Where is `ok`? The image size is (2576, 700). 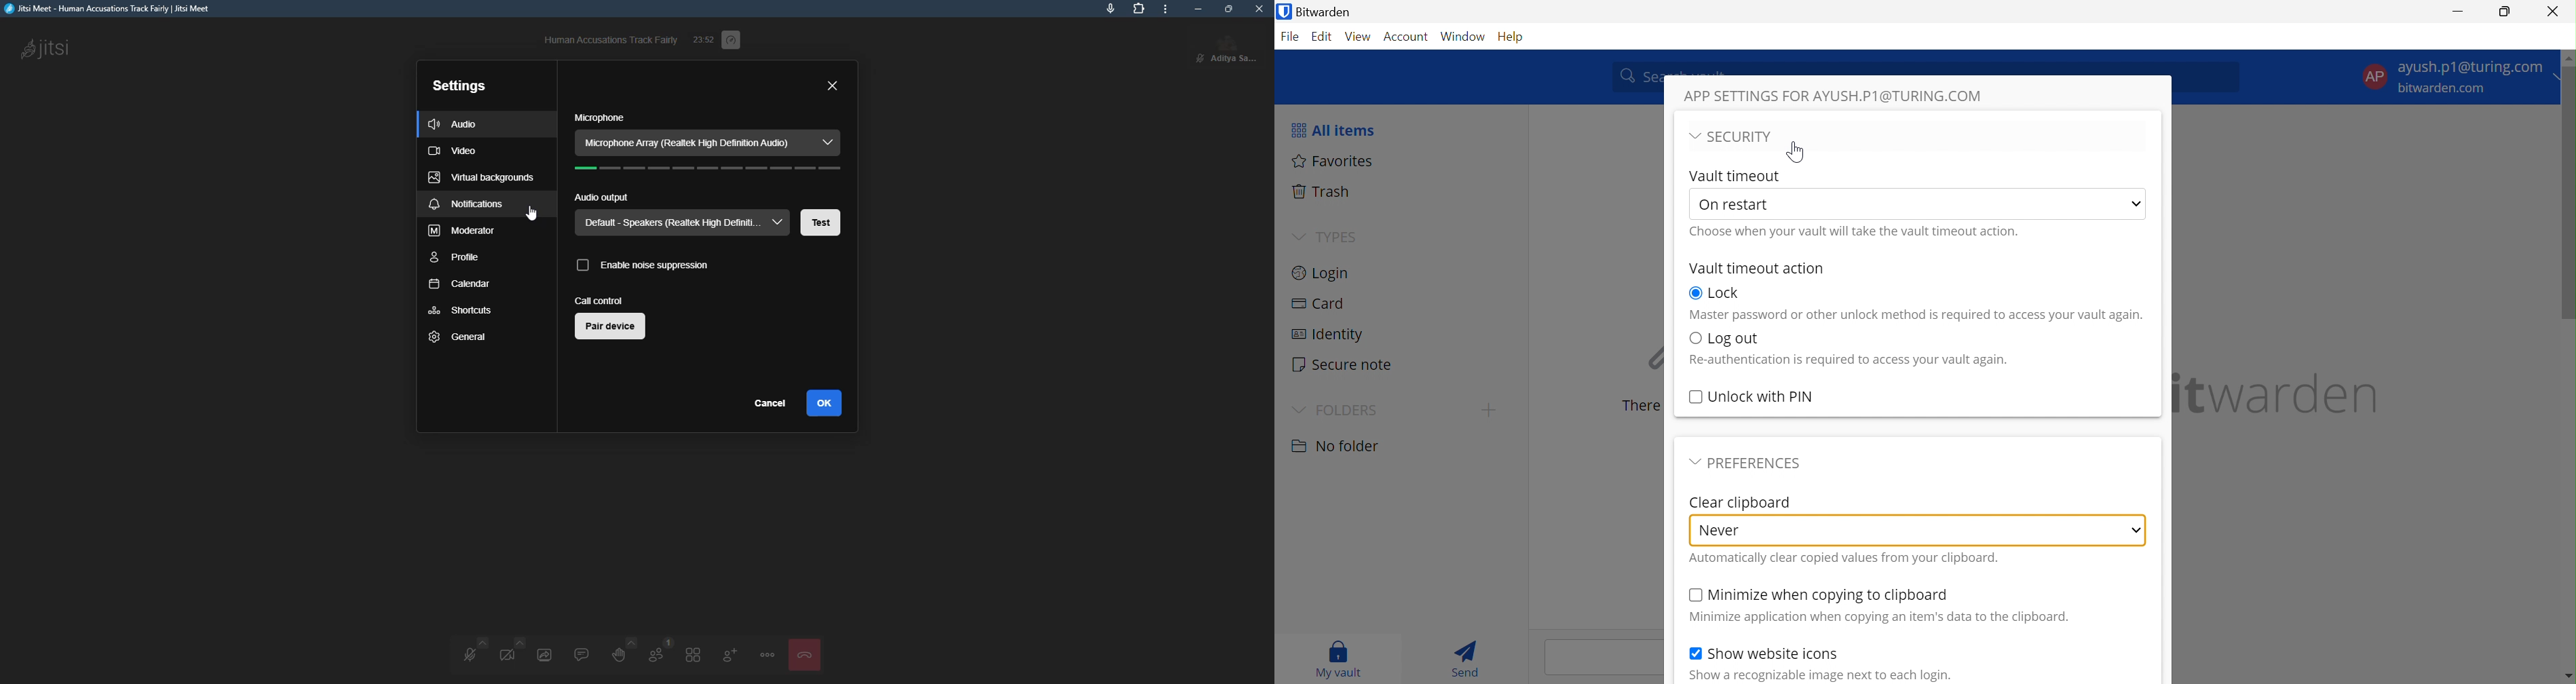 ok is located at coordinates (829, 403).